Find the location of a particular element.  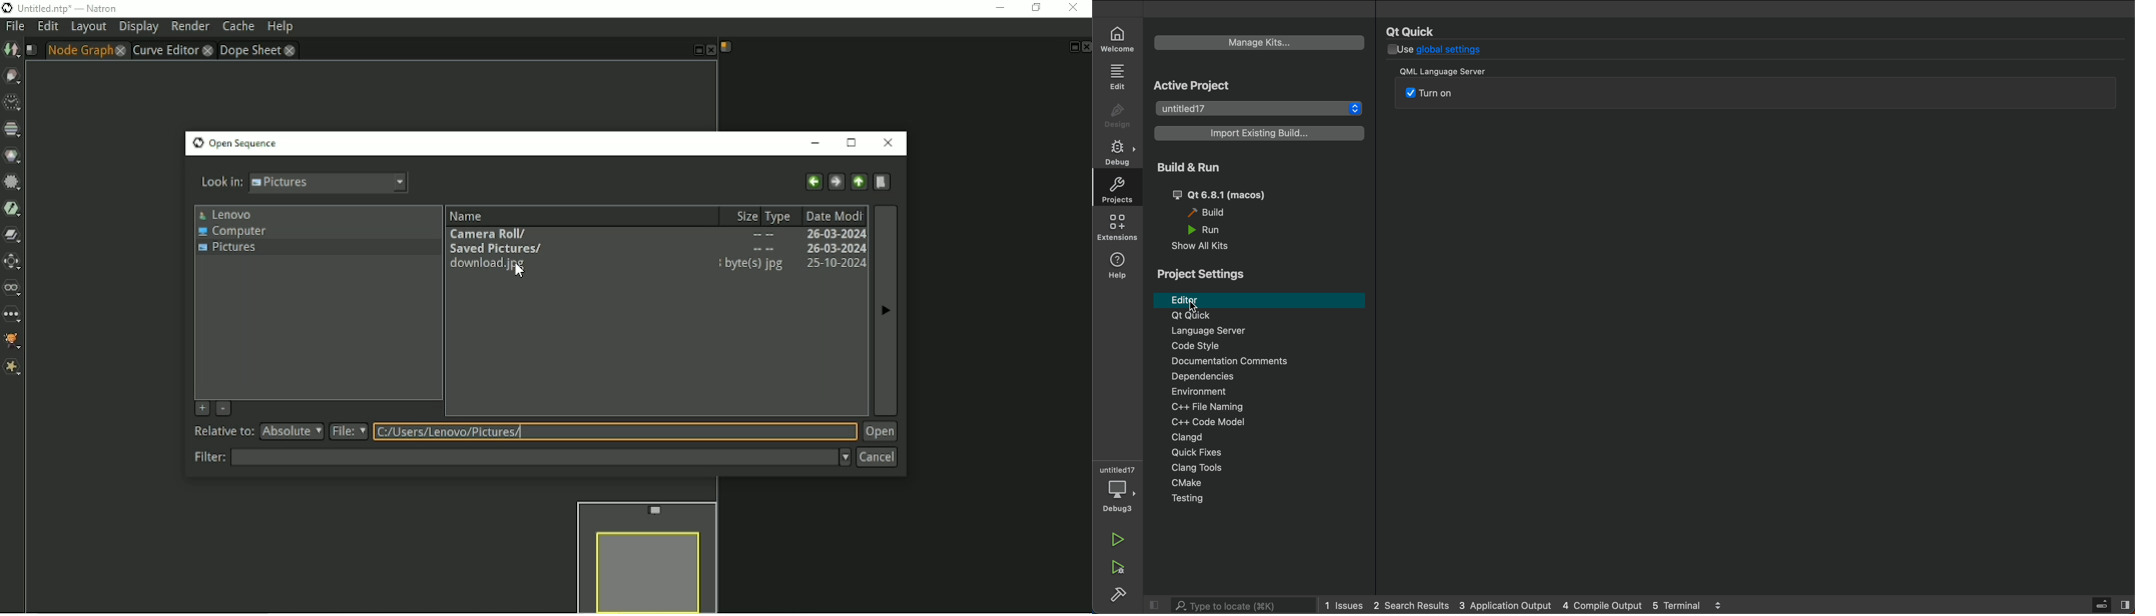

sidebar toggle is located at coordinates (2112, 604).